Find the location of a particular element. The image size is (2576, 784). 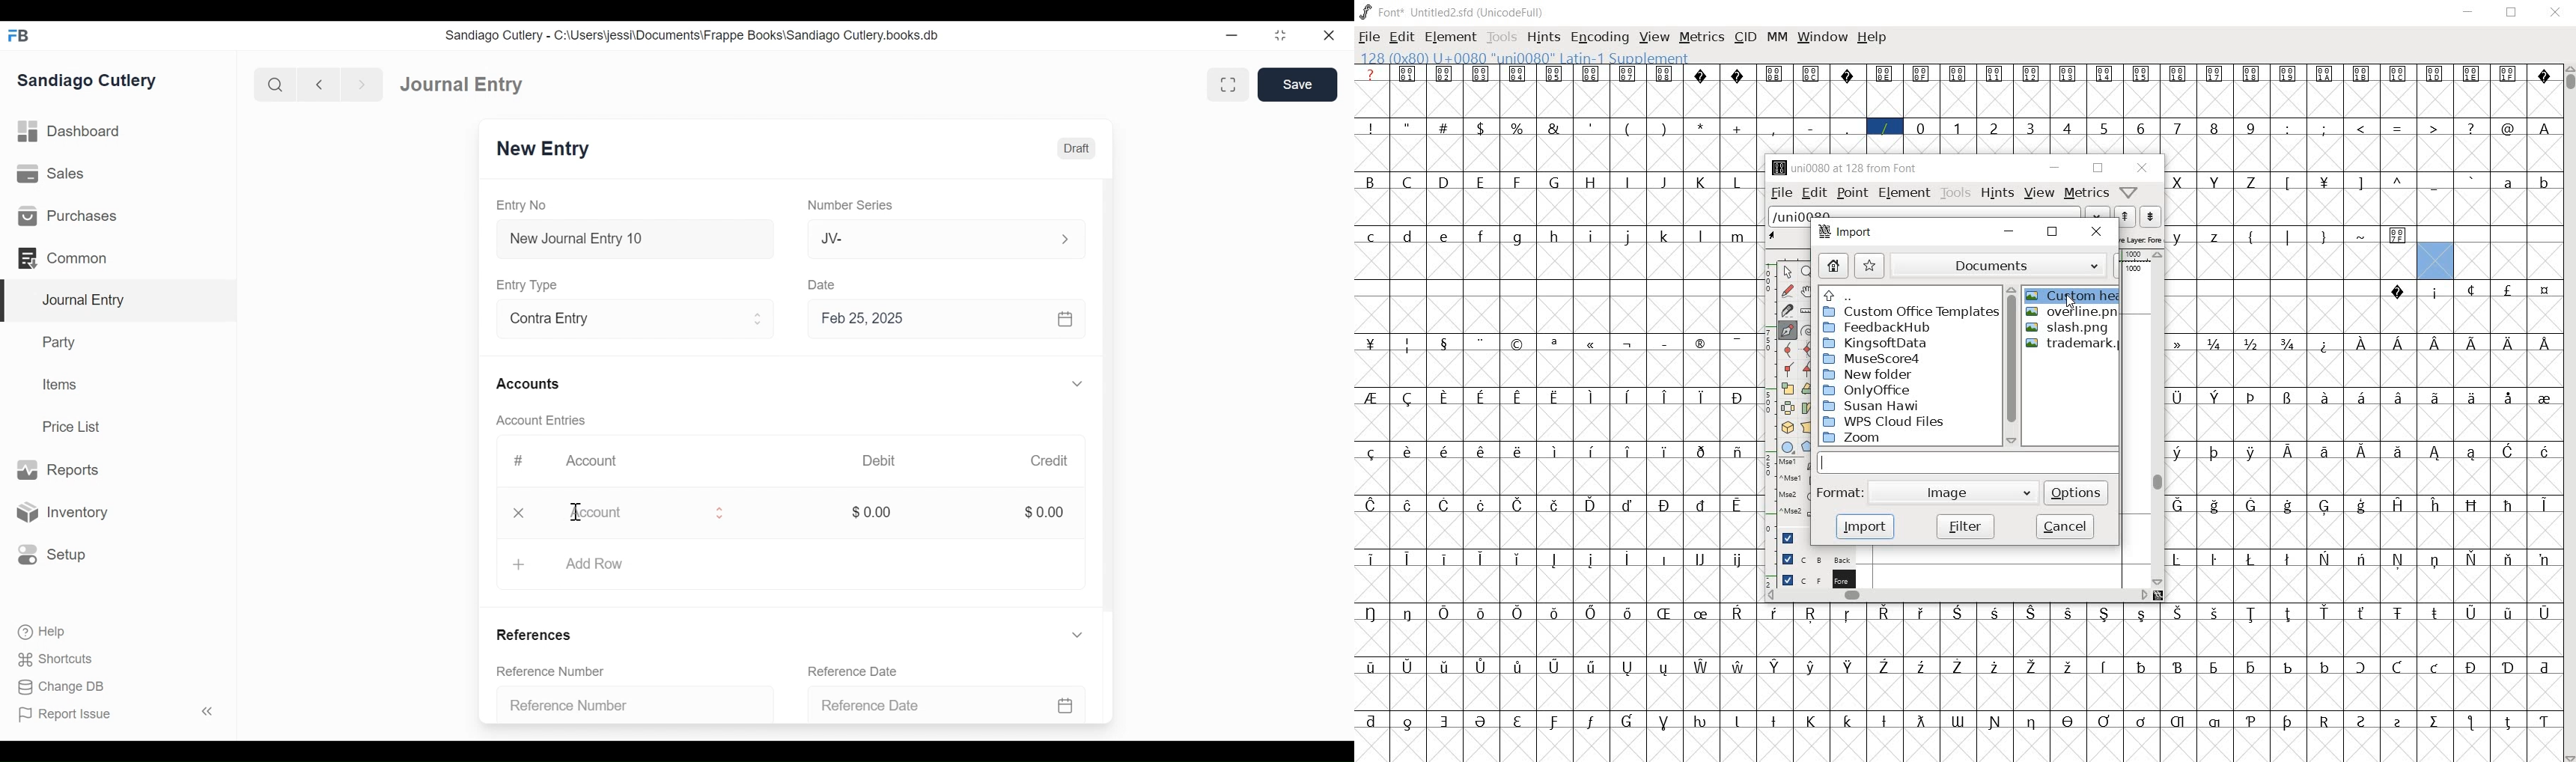

glyph is located at coordinates (2177, 344).